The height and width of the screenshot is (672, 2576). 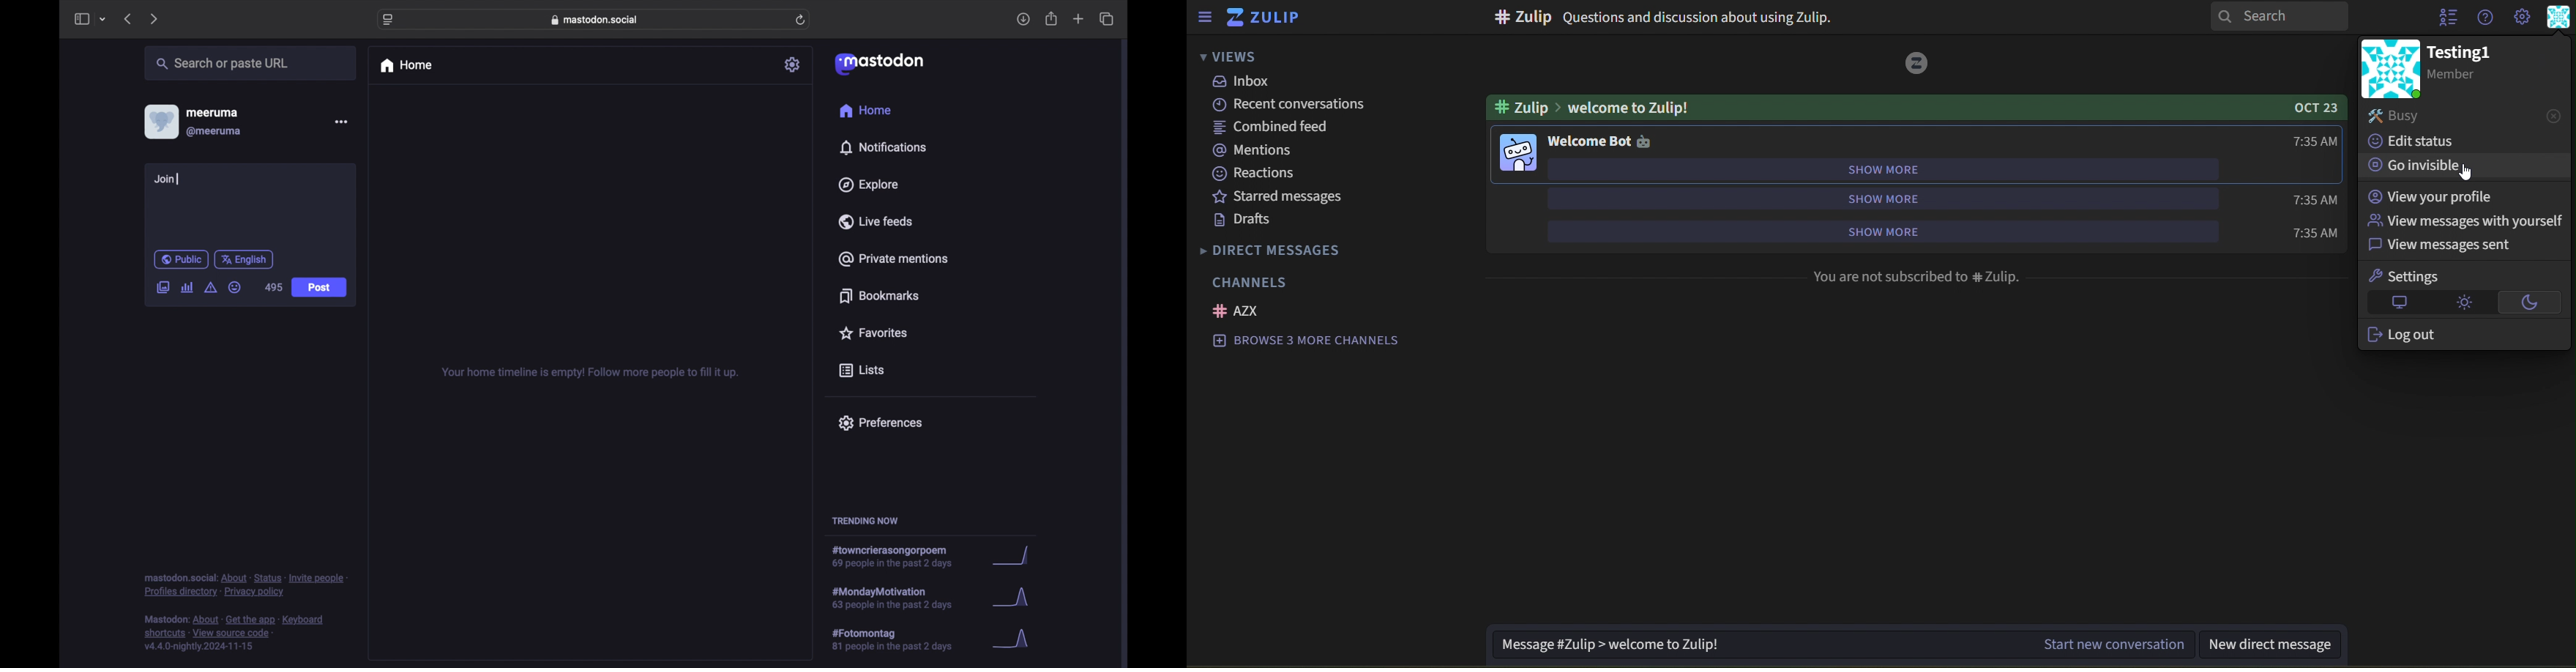 I want to click on search or paste url, so click(x=222, y=64).